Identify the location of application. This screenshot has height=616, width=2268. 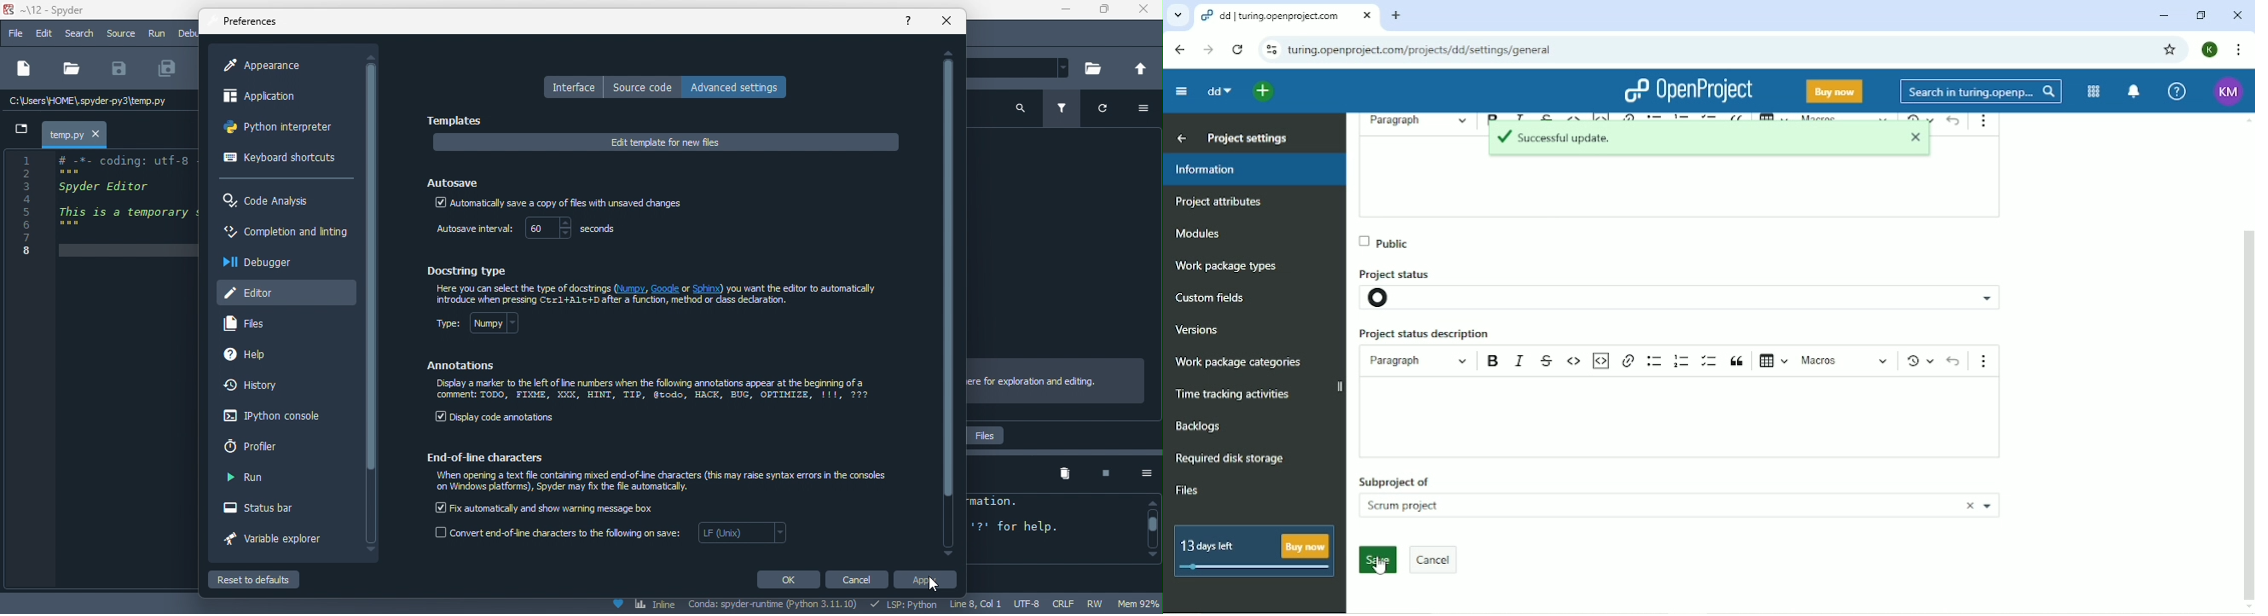
(275, 99).